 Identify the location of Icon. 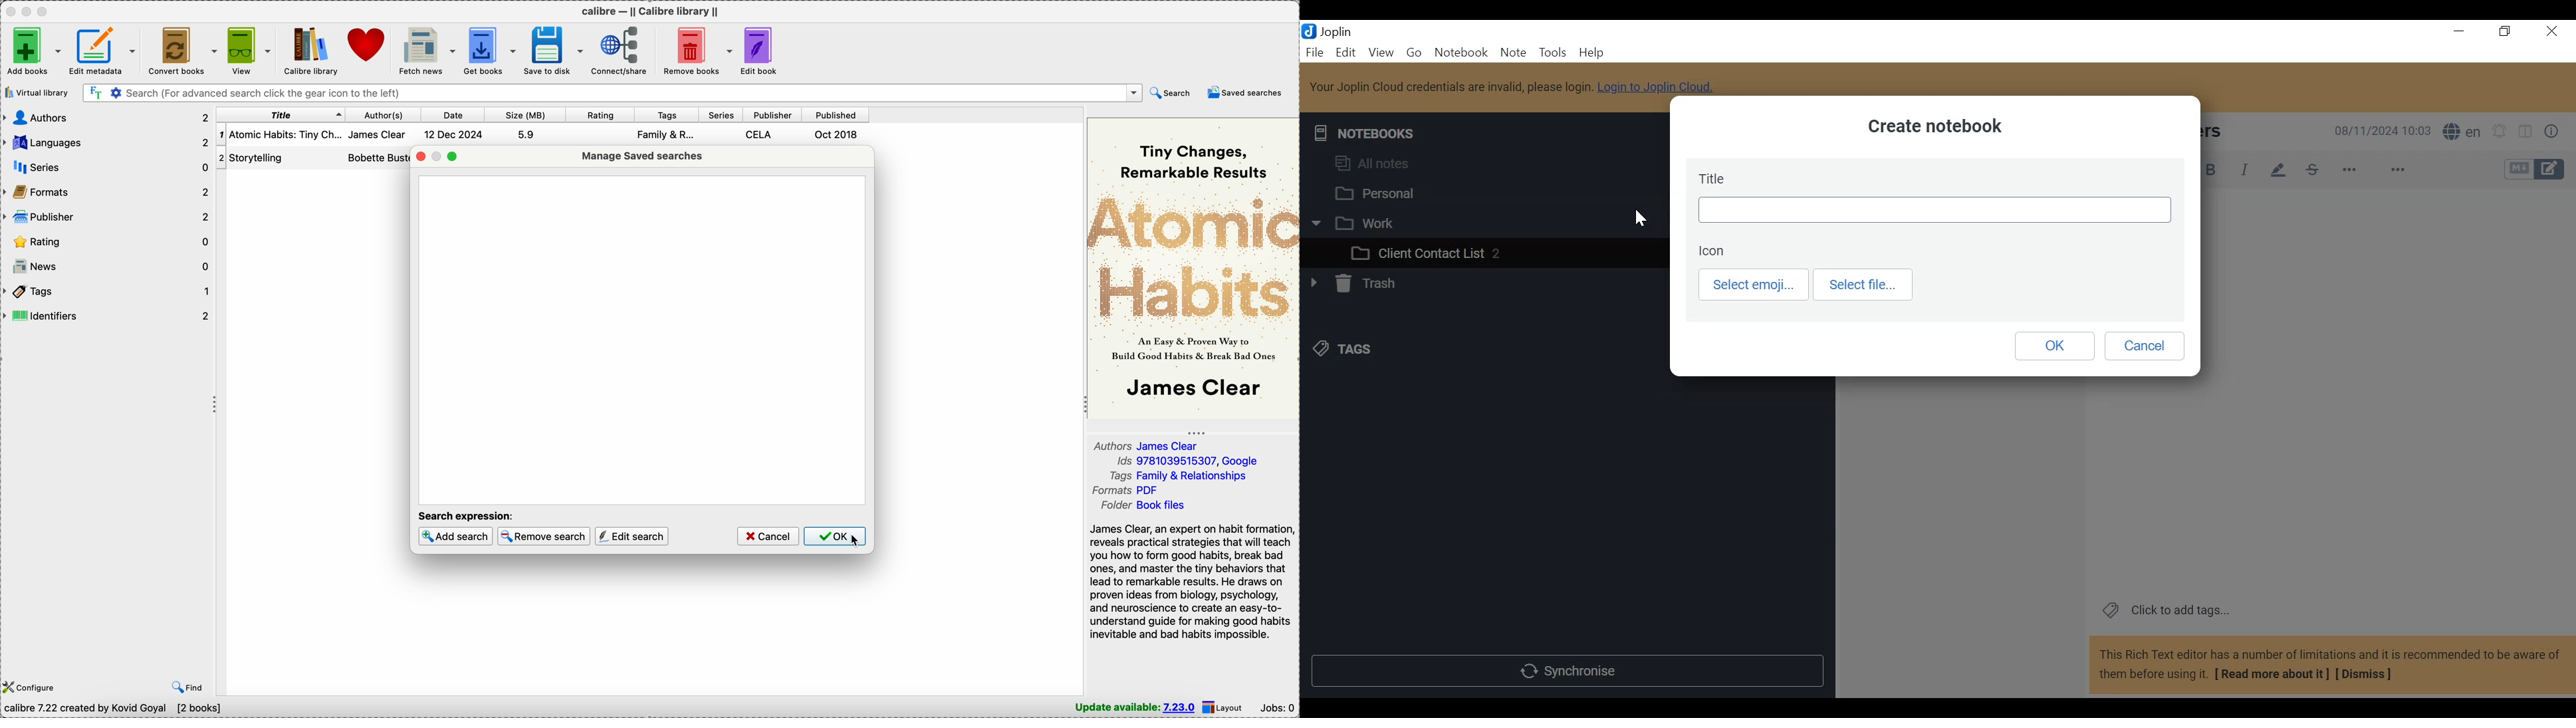
(1714, 252).